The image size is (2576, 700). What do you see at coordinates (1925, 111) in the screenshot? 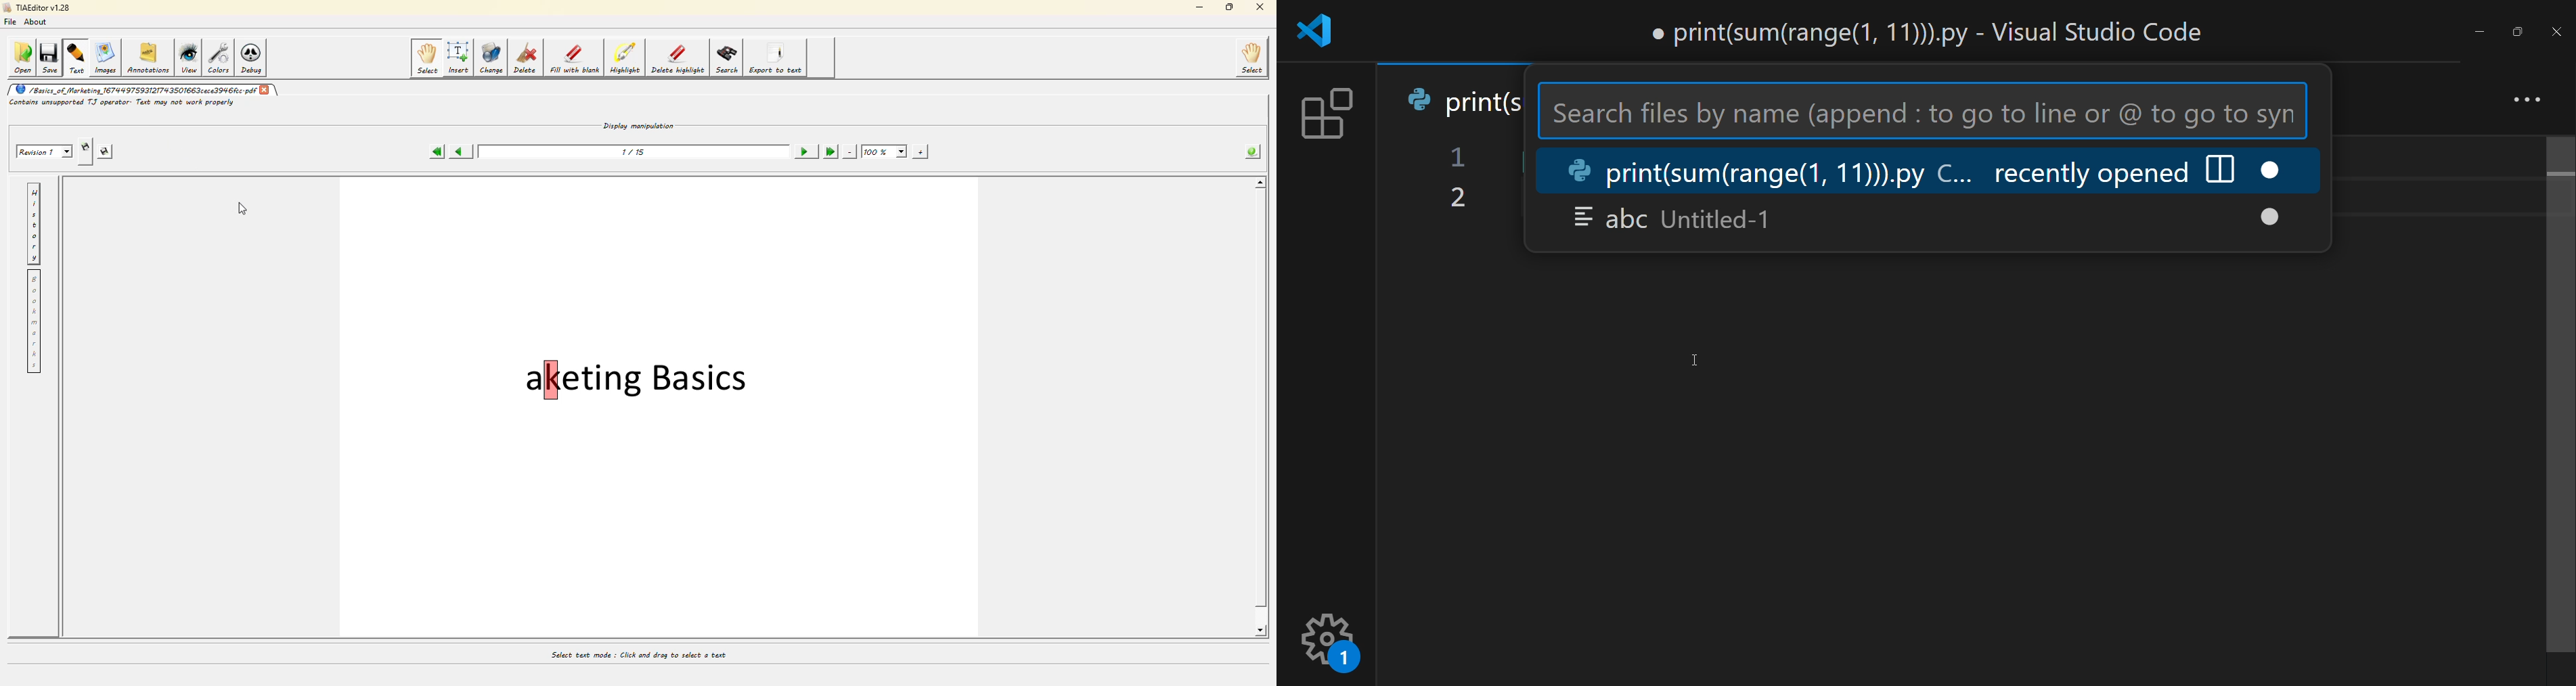
I see `Search files by name (append : to go to line or @ to go to syn ` at bounding box center [1925, 111].